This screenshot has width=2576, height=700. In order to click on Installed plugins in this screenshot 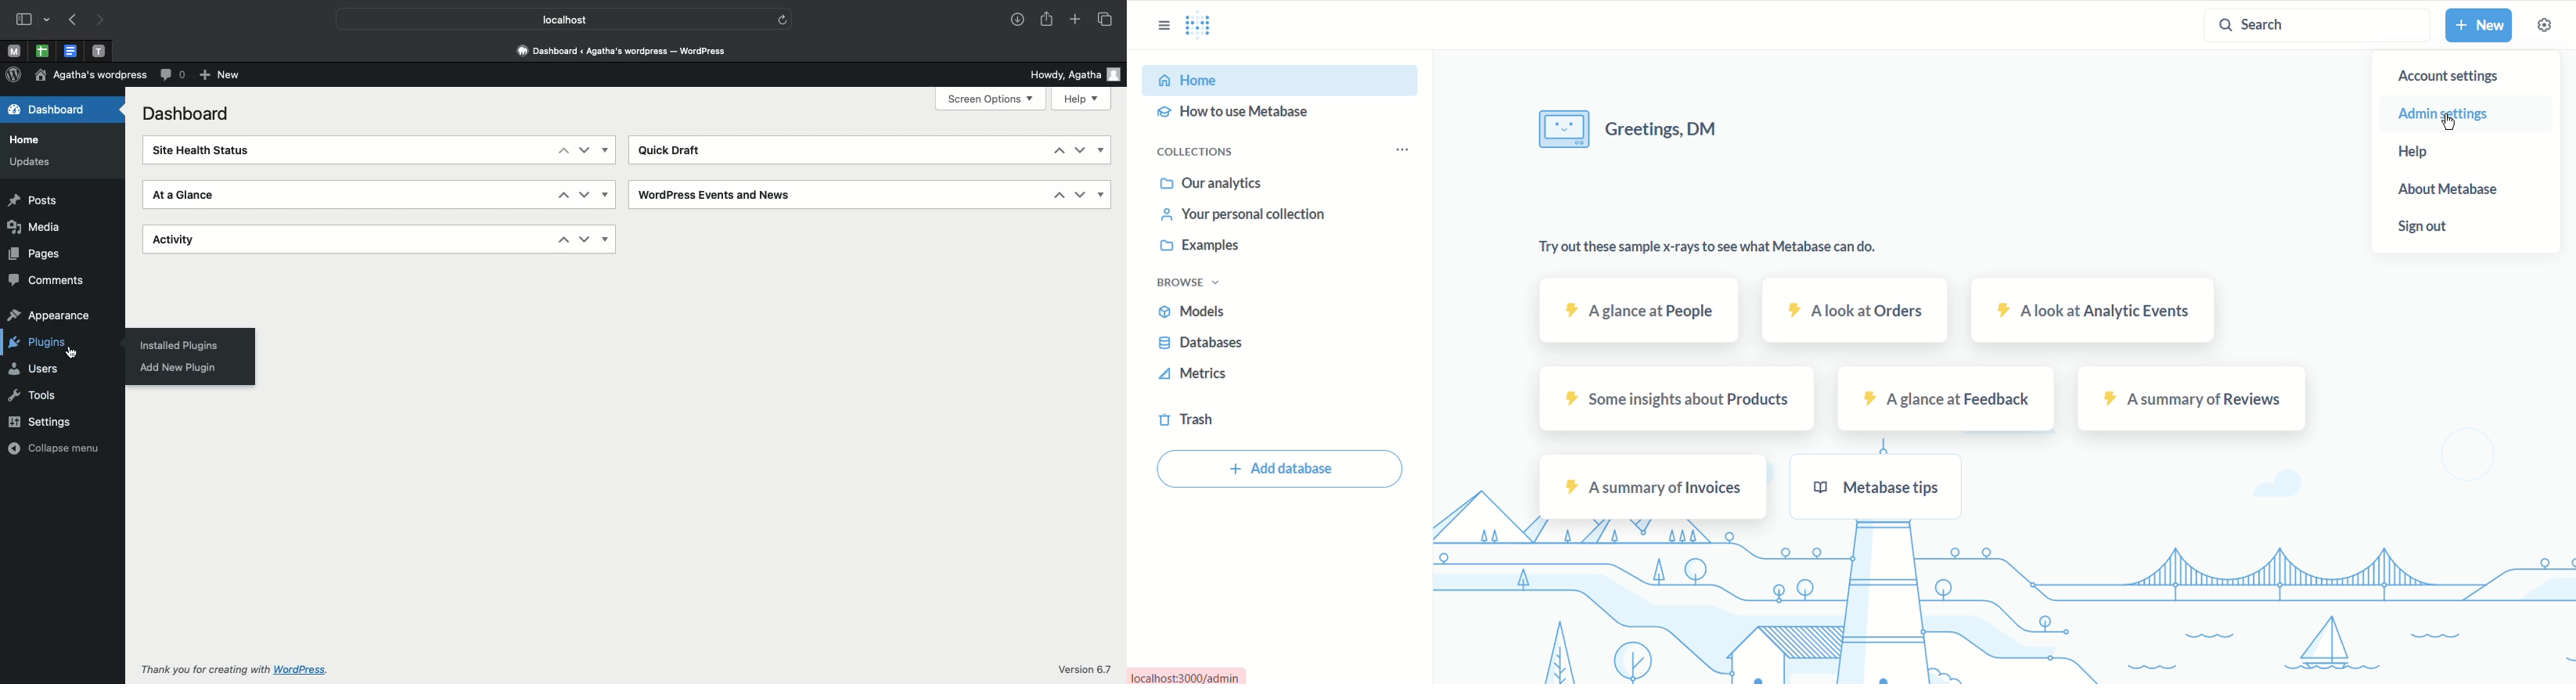, I will do `click(182, 346)`.